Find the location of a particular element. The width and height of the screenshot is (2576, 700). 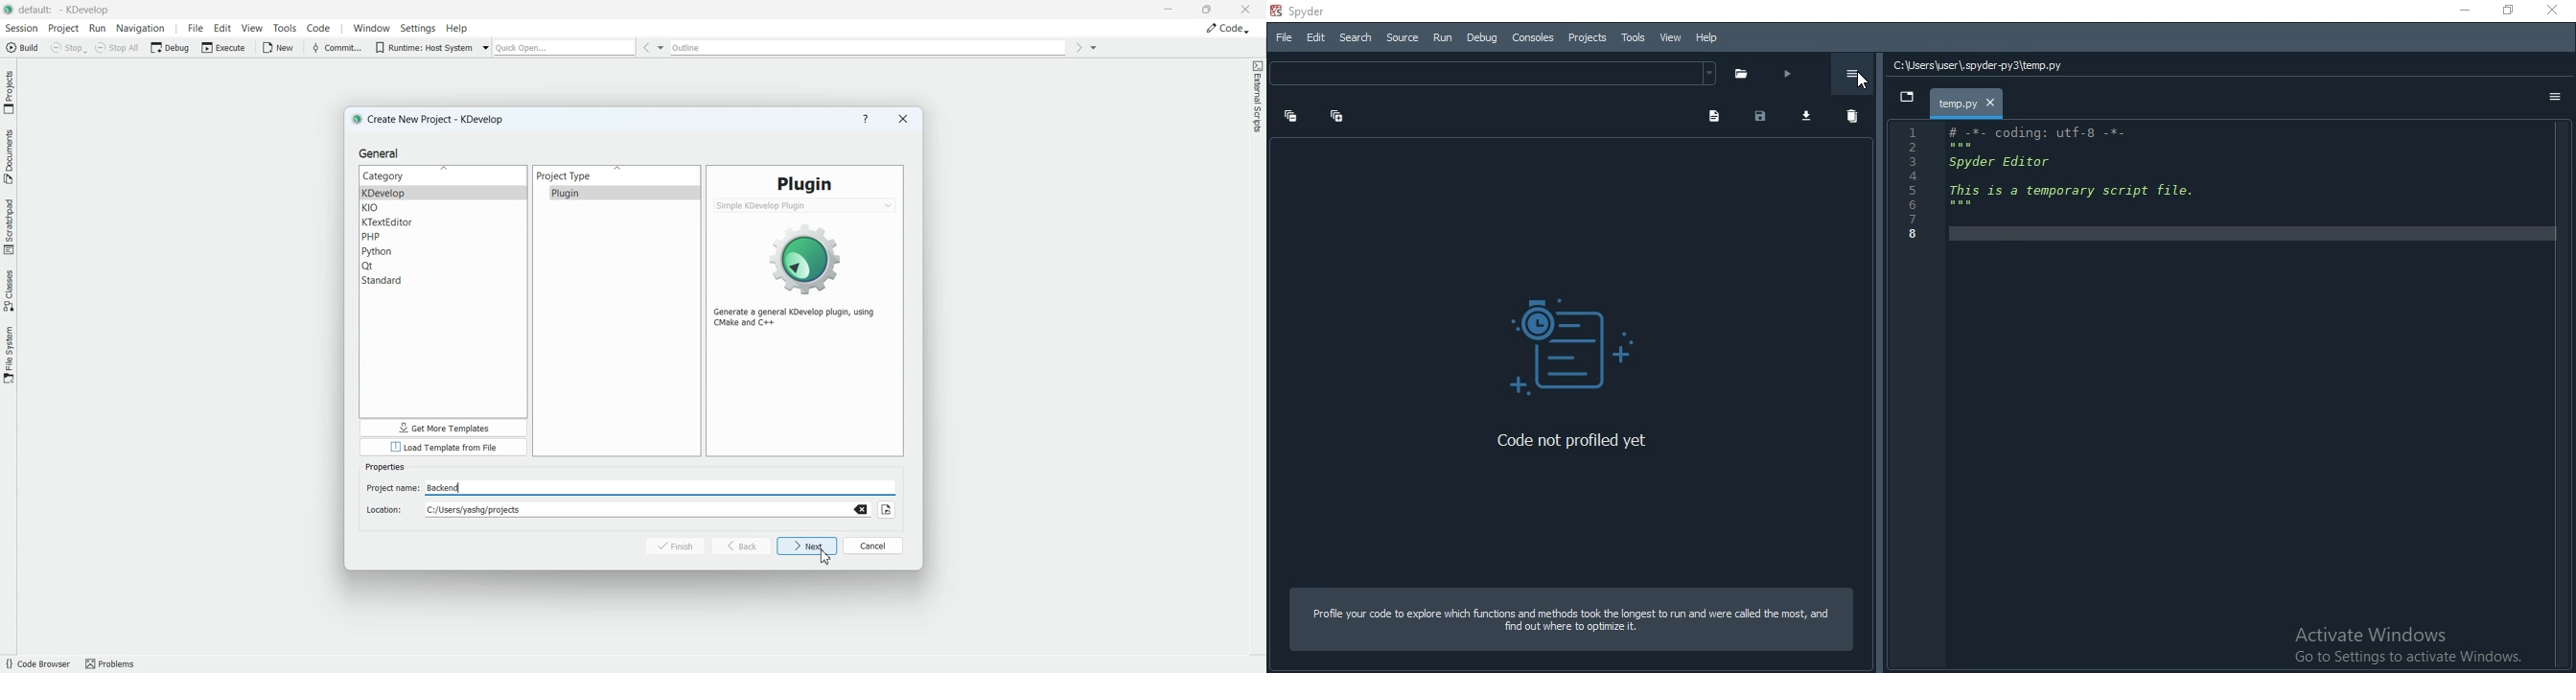

dropdown is located at coordinates (1494, 73).